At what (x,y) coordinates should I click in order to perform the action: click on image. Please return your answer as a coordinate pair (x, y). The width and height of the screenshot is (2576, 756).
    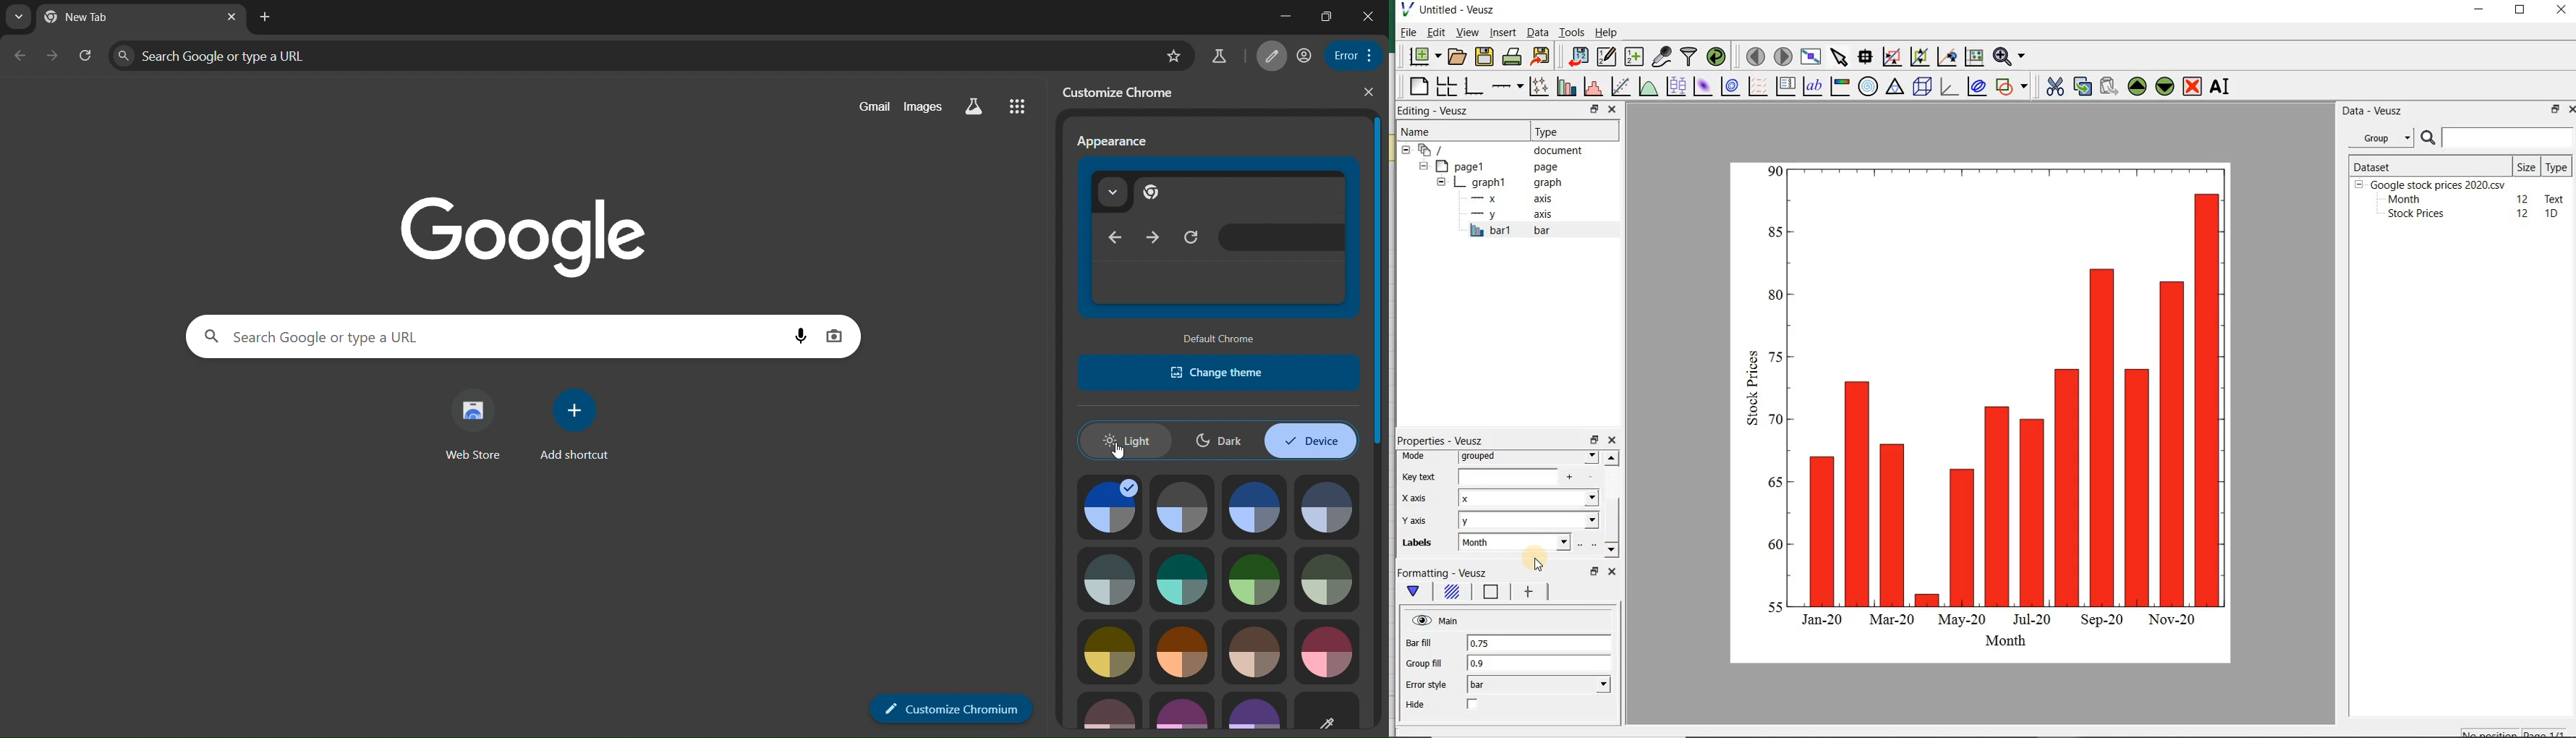
    Looking at the image, I should click on (1108, 650).